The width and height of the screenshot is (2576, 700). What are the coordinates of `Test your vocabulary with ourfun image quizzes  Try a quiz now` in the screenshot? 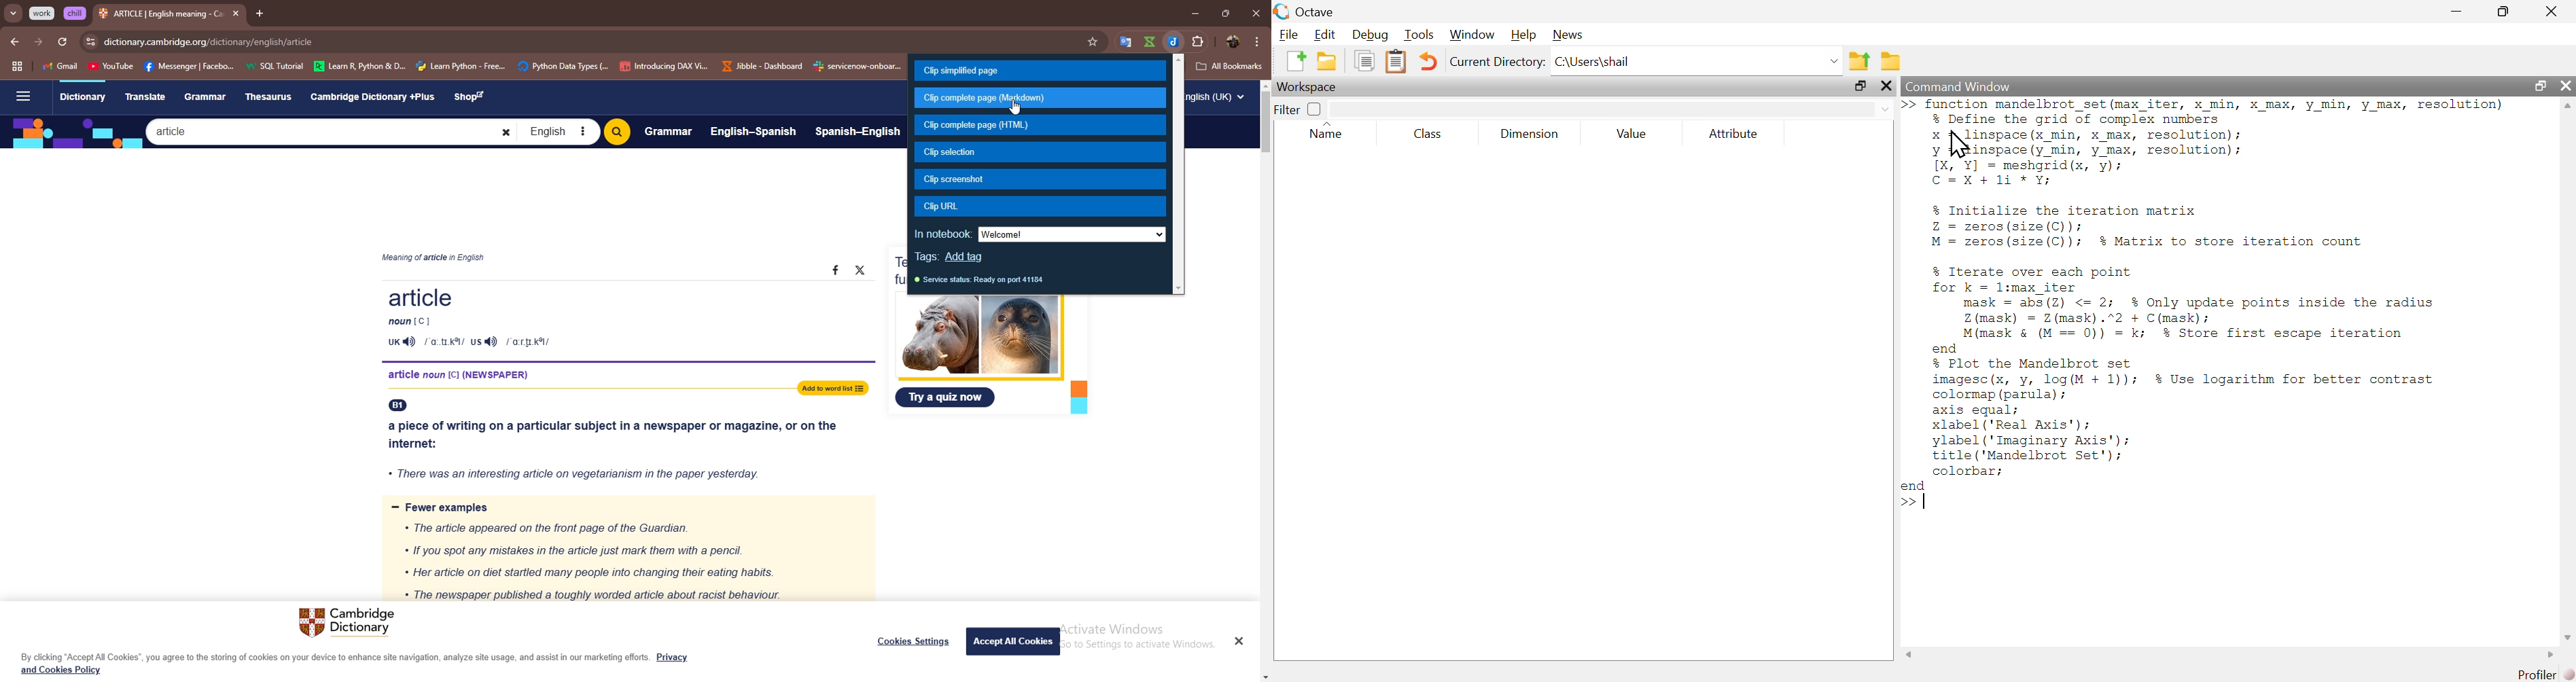 It's located at (993, 355).